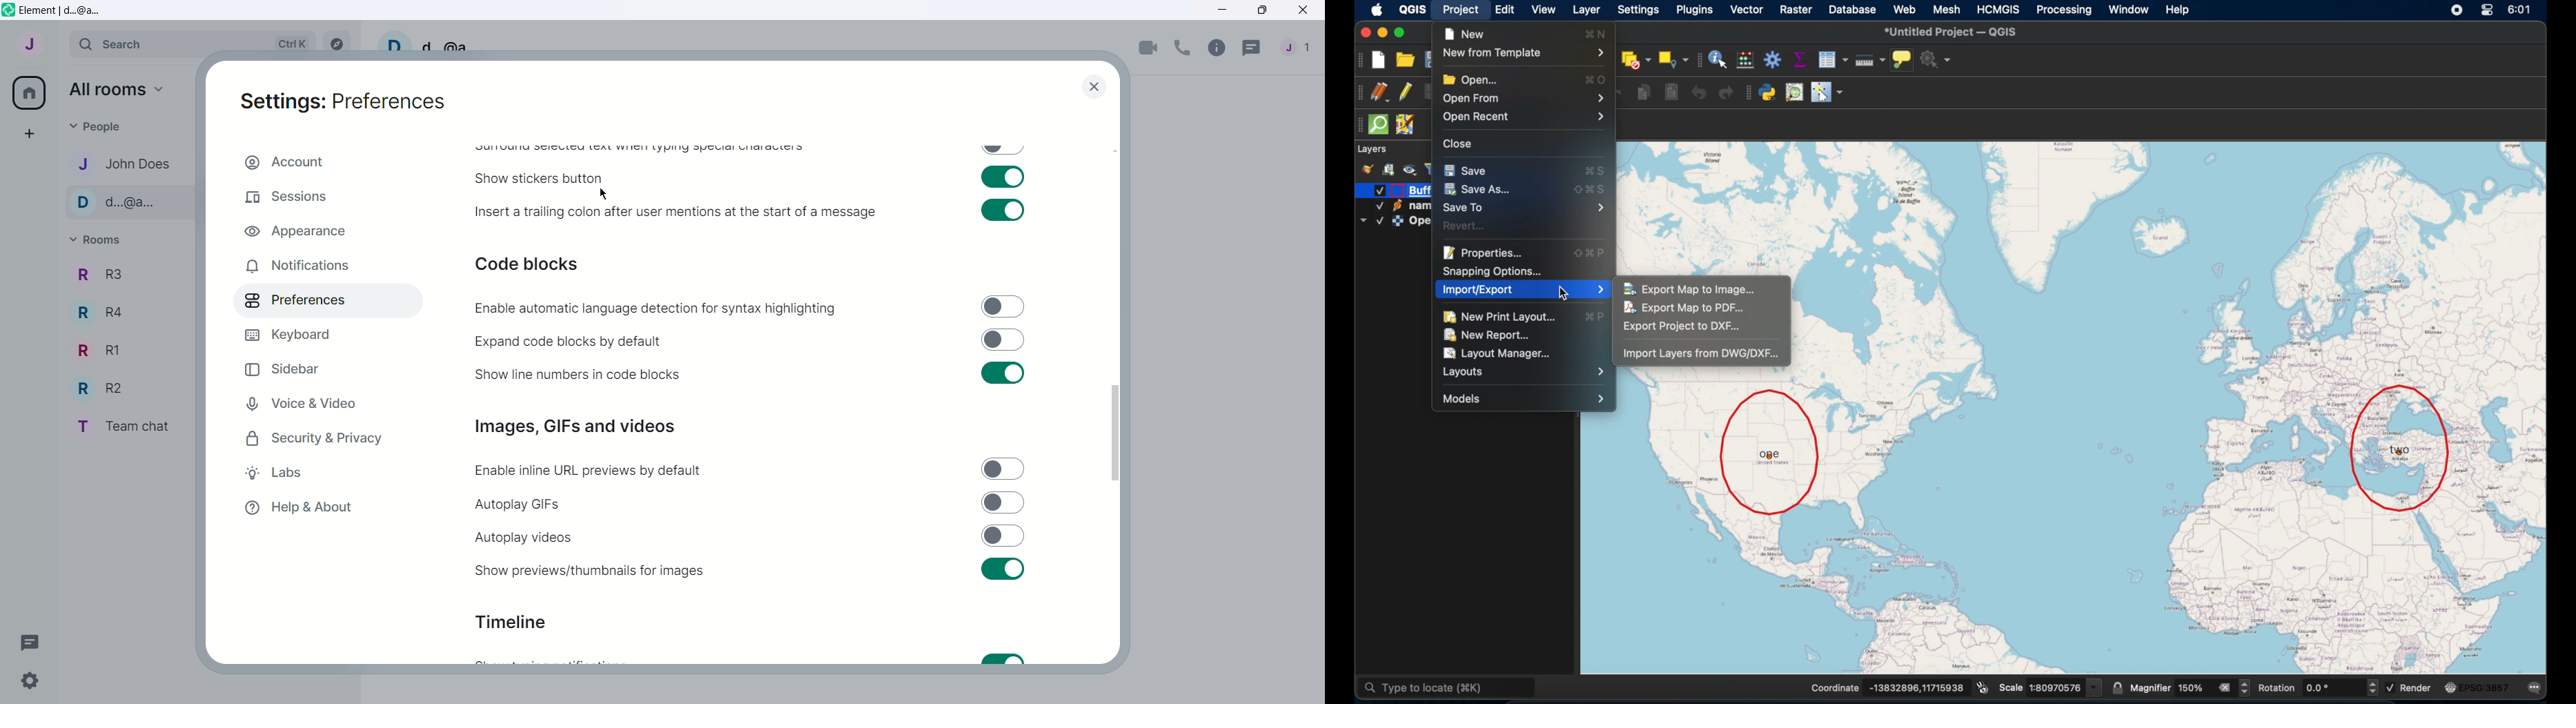  What do you see at coordinates (324, 198) in the screenshot?
I see `Sessions` at bounding box center [324, 198].